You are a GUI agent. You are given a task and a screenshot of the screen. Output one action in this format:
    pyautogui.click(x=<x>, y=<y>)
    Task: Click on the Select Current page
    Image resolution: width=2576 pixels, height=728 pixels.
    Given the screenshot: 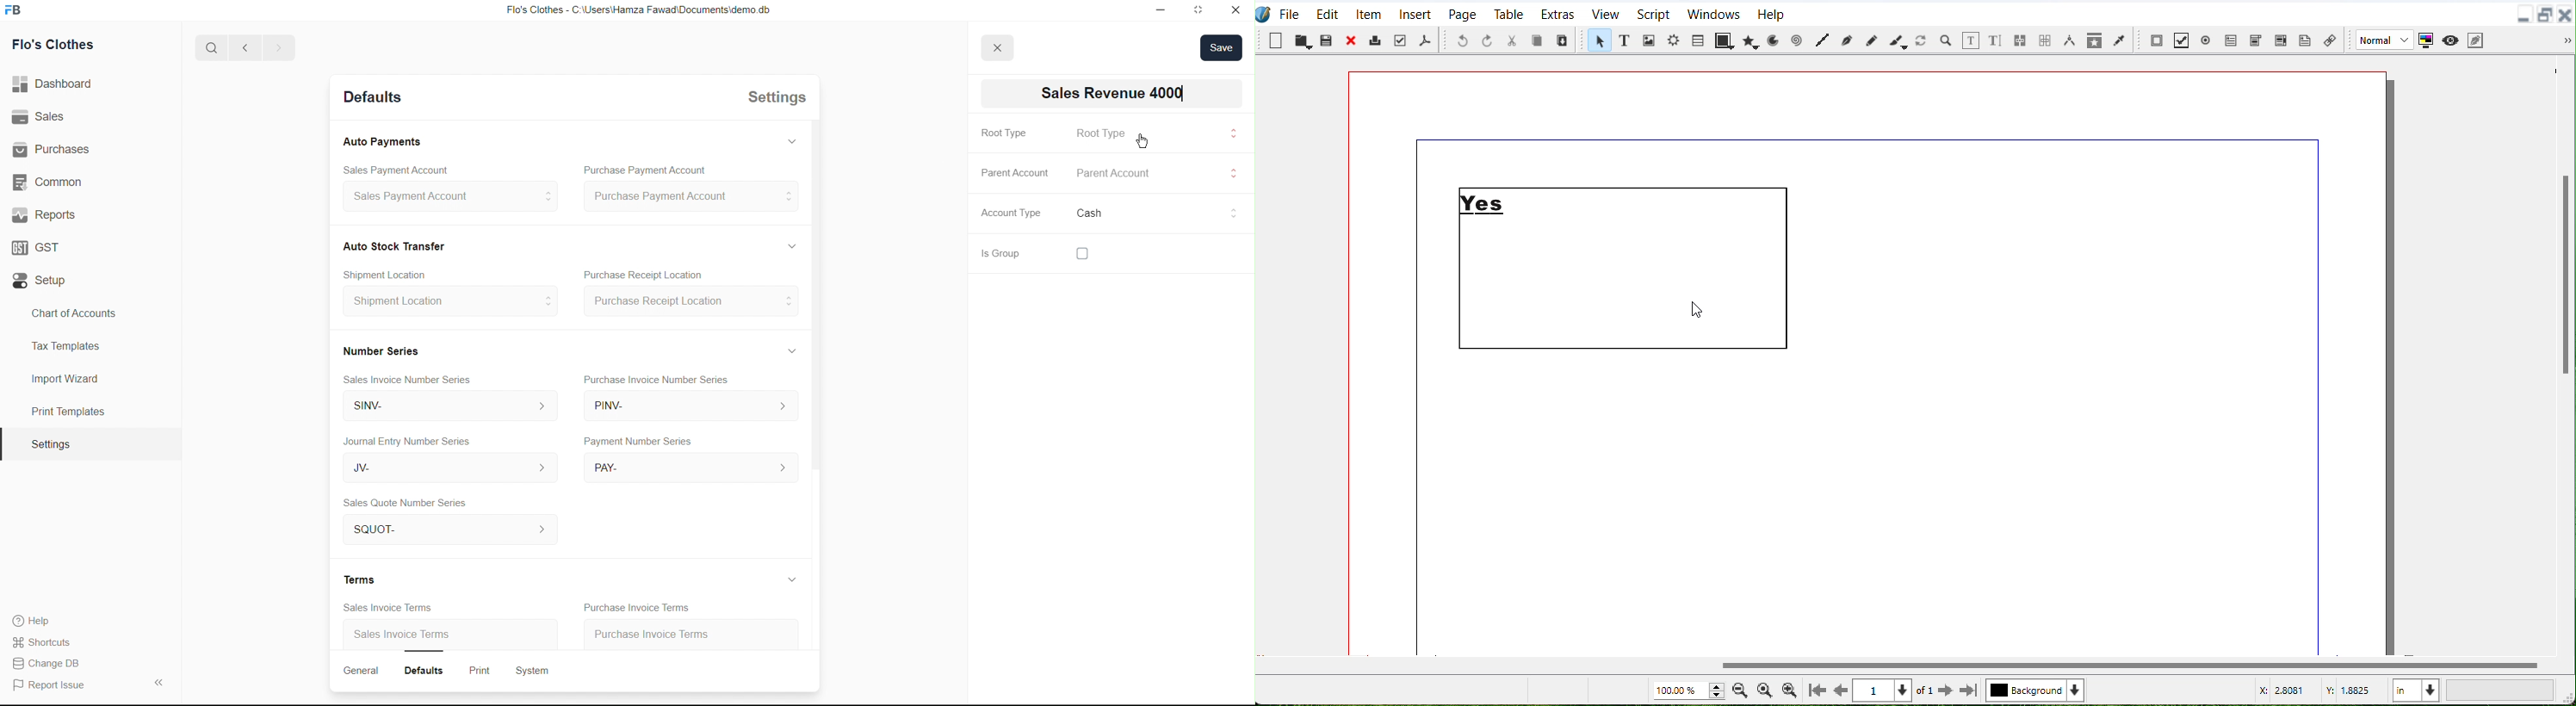 What is the action you would take?
    pyautogui.click(x=1895, y=691)
    